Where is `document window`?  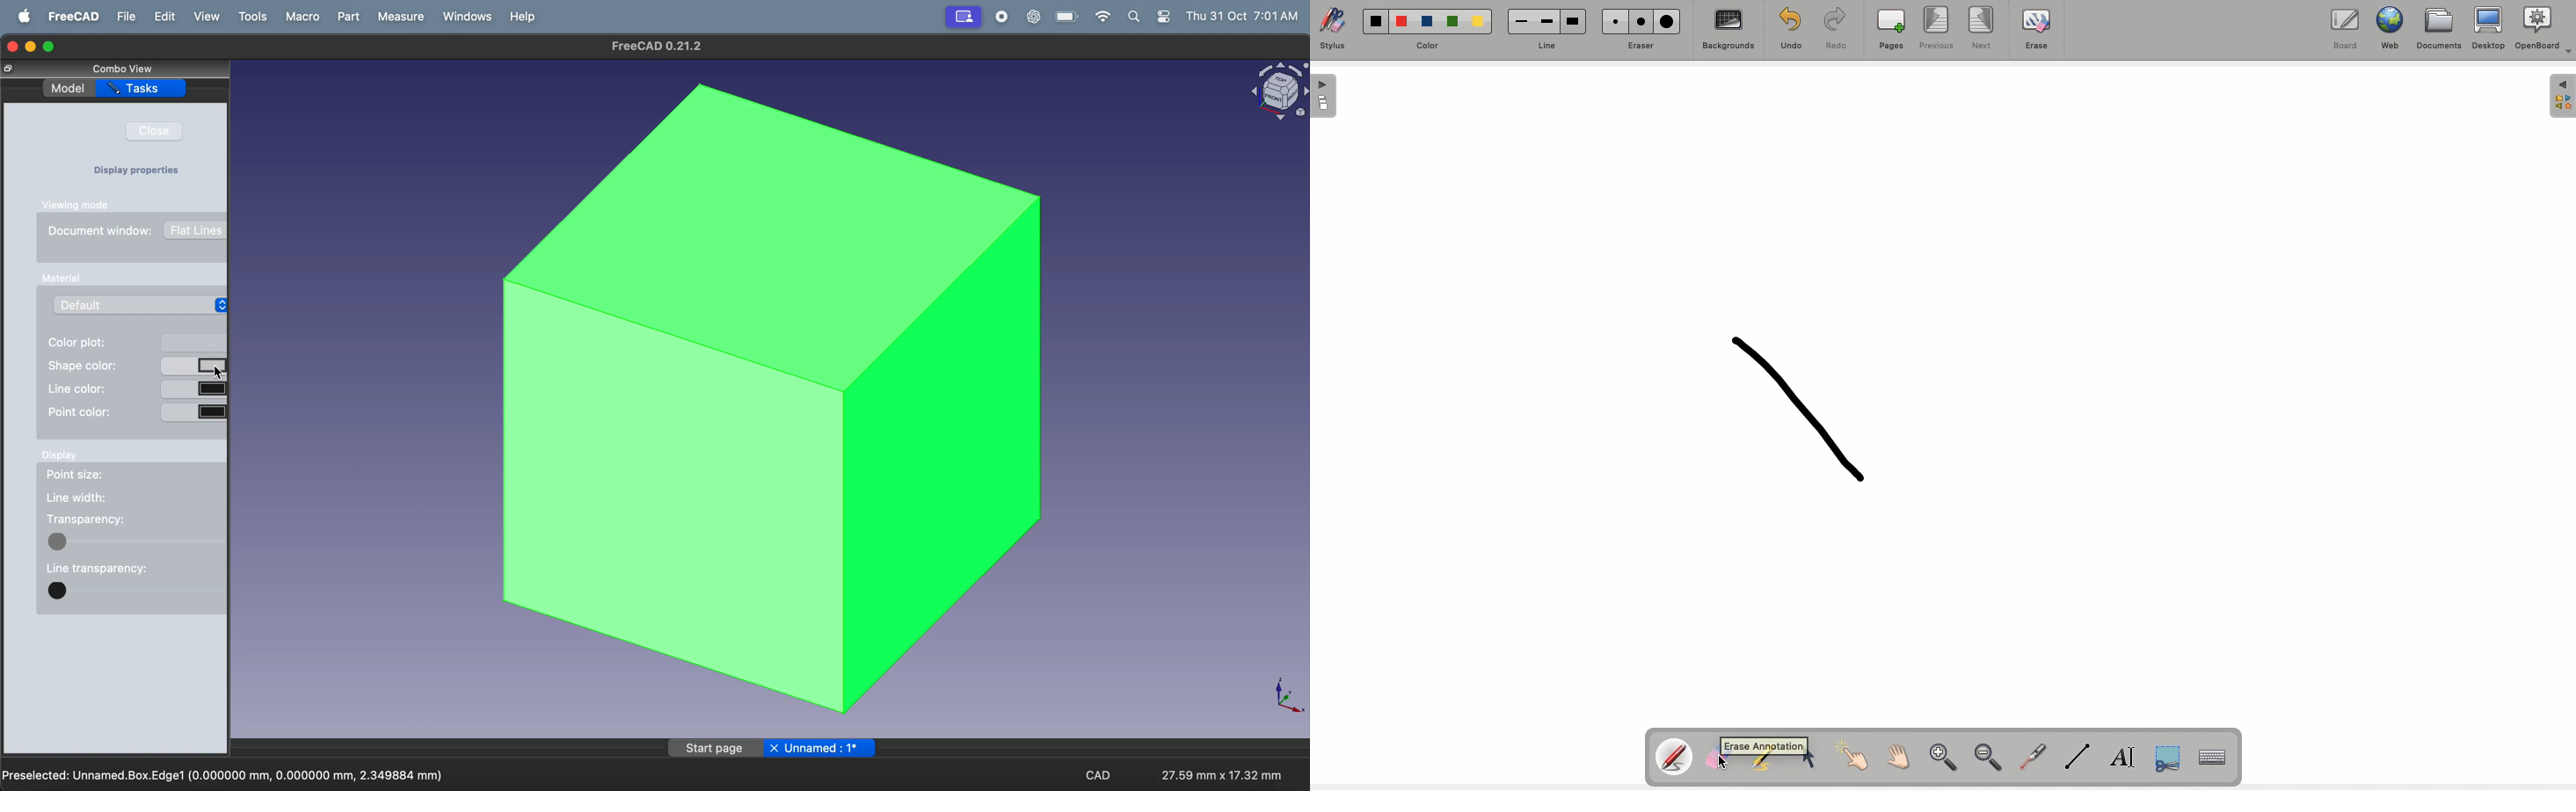 document window is located at coordinates (139, 234).